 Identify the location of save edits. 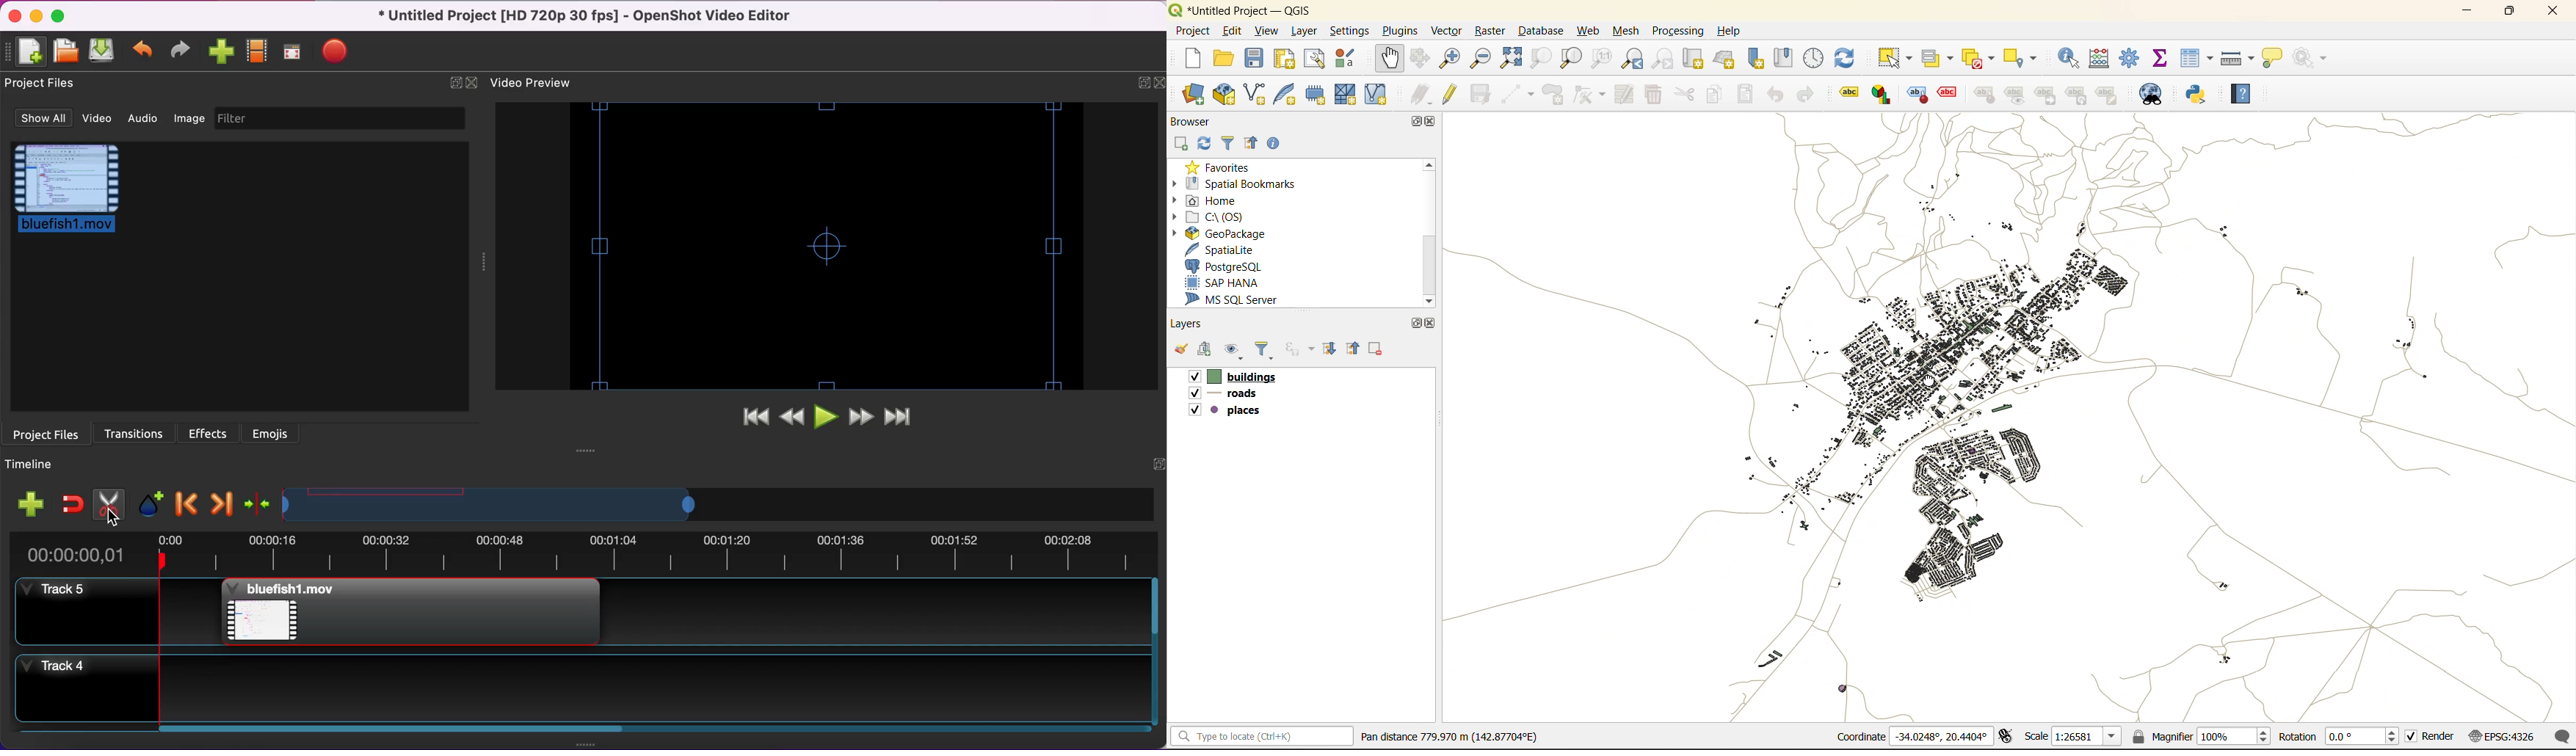
(1480, 97).